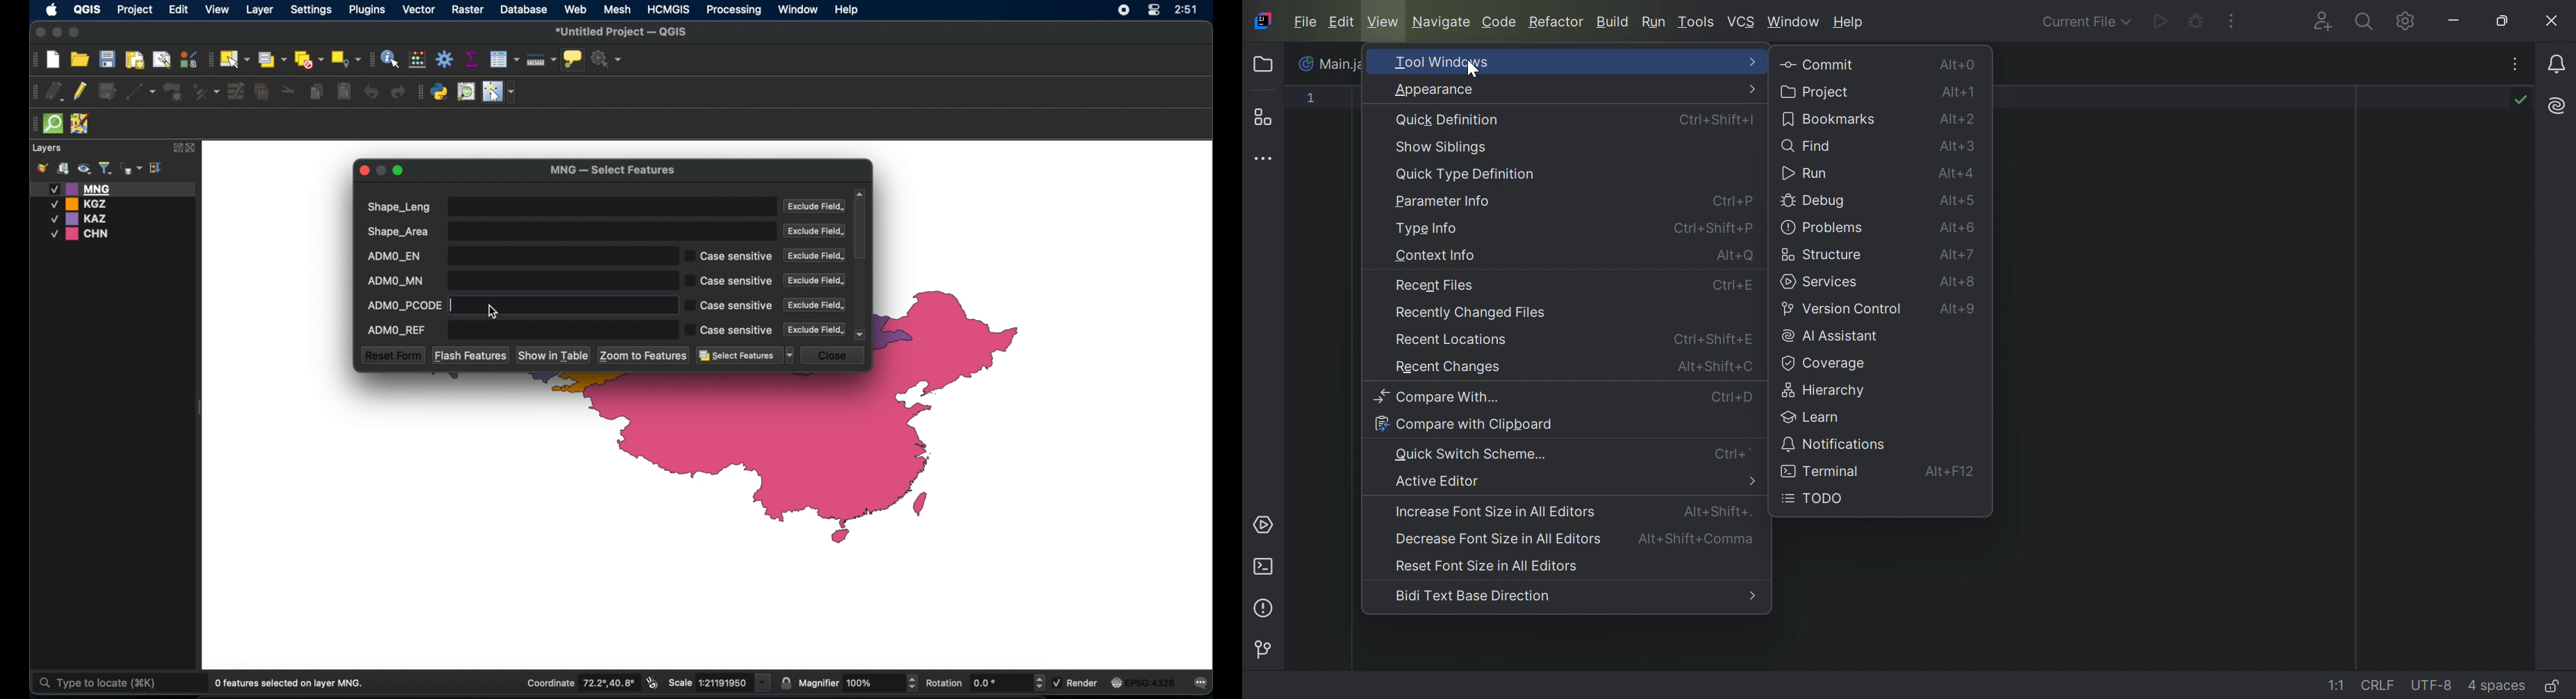  Describe the element at coordinates (2379, 684) in the screenshot. I see `CRLF` at that location.